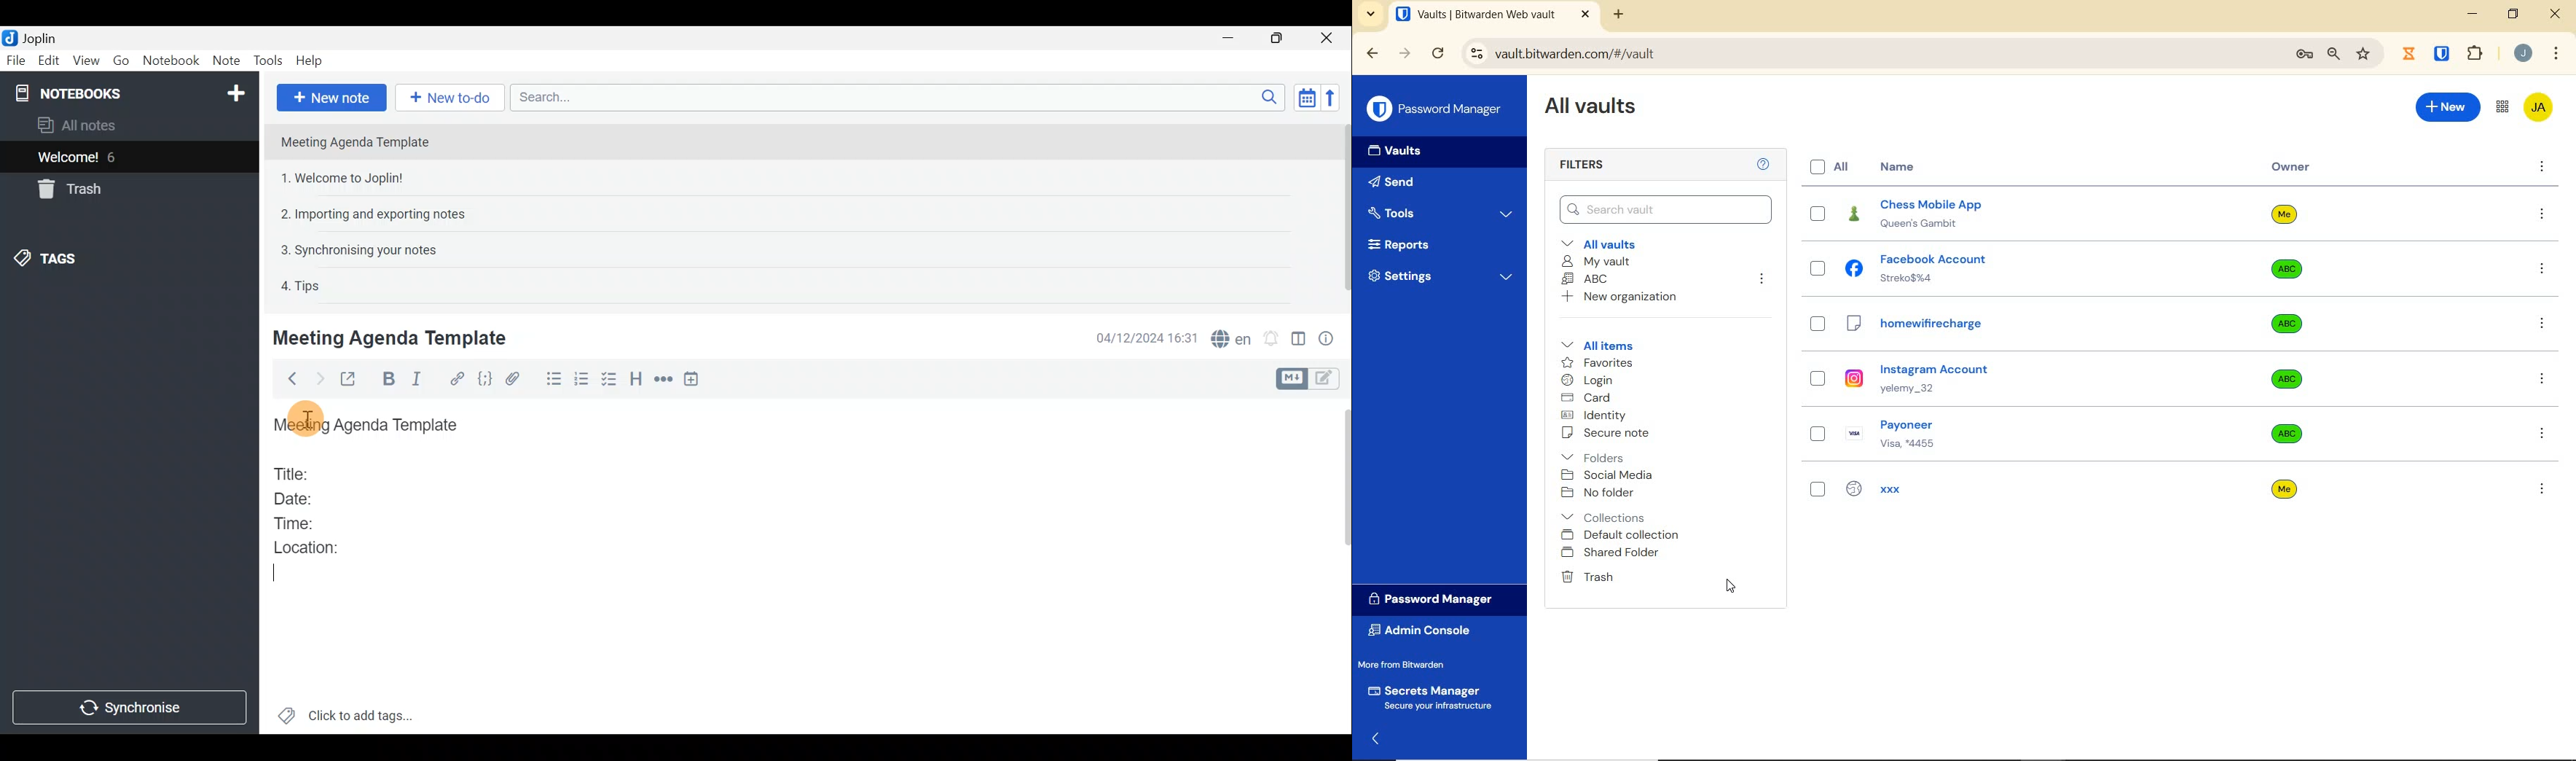  What do you see at coordinates (312, 61) in the screenshot?
I see `Help` at bounding box center [312, 61].